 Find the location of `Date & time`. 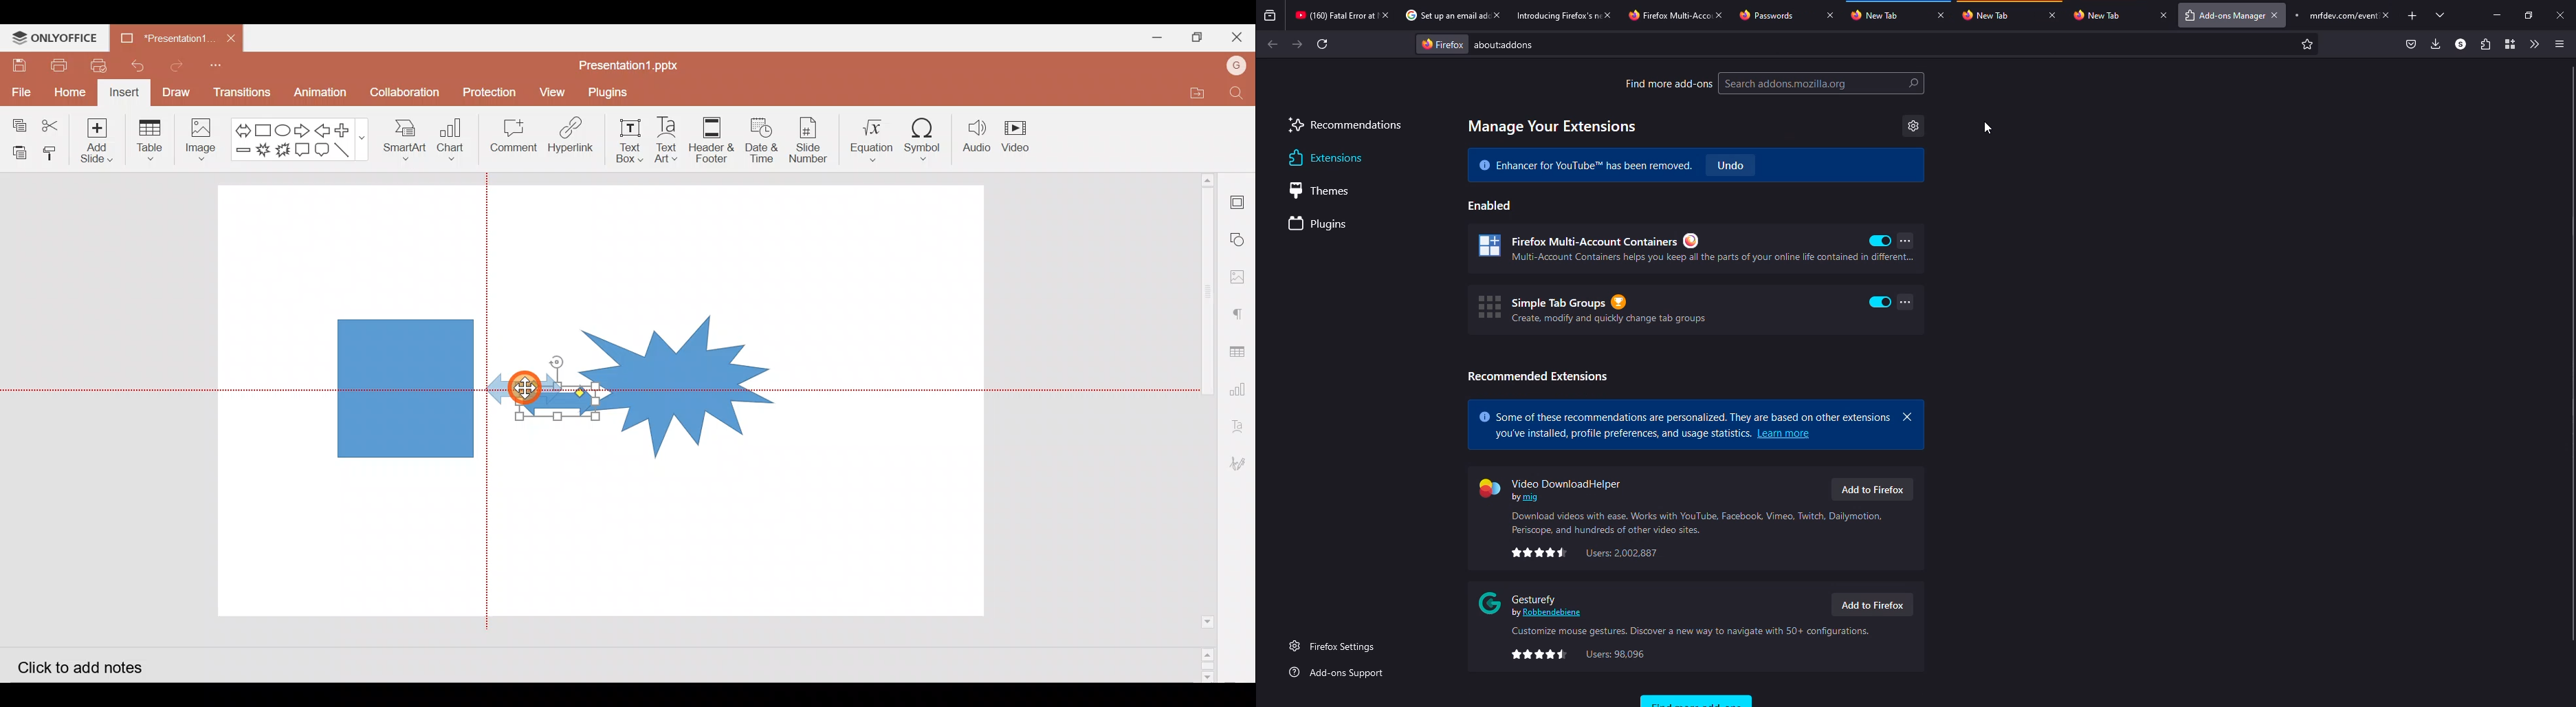

Date & time is located at coordinates (762, 140).